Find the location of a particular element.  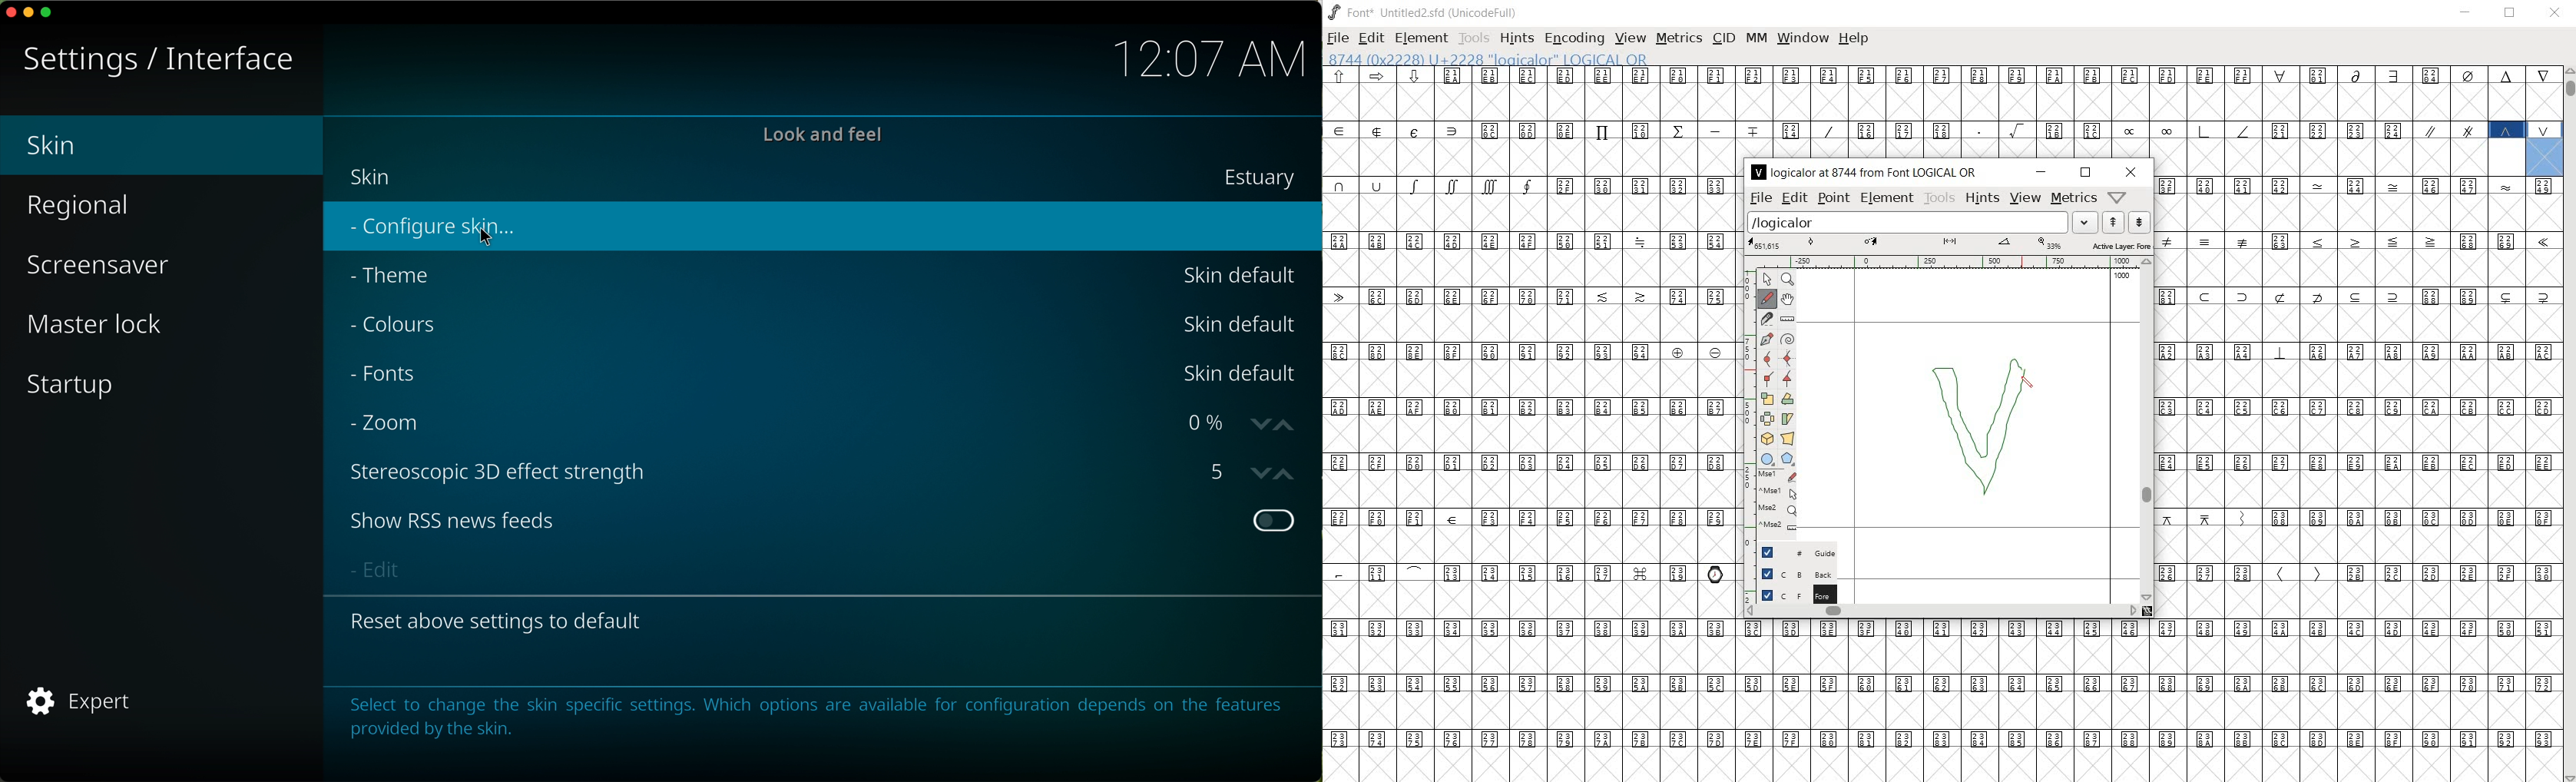

point is located at coordinates (1833, 198).